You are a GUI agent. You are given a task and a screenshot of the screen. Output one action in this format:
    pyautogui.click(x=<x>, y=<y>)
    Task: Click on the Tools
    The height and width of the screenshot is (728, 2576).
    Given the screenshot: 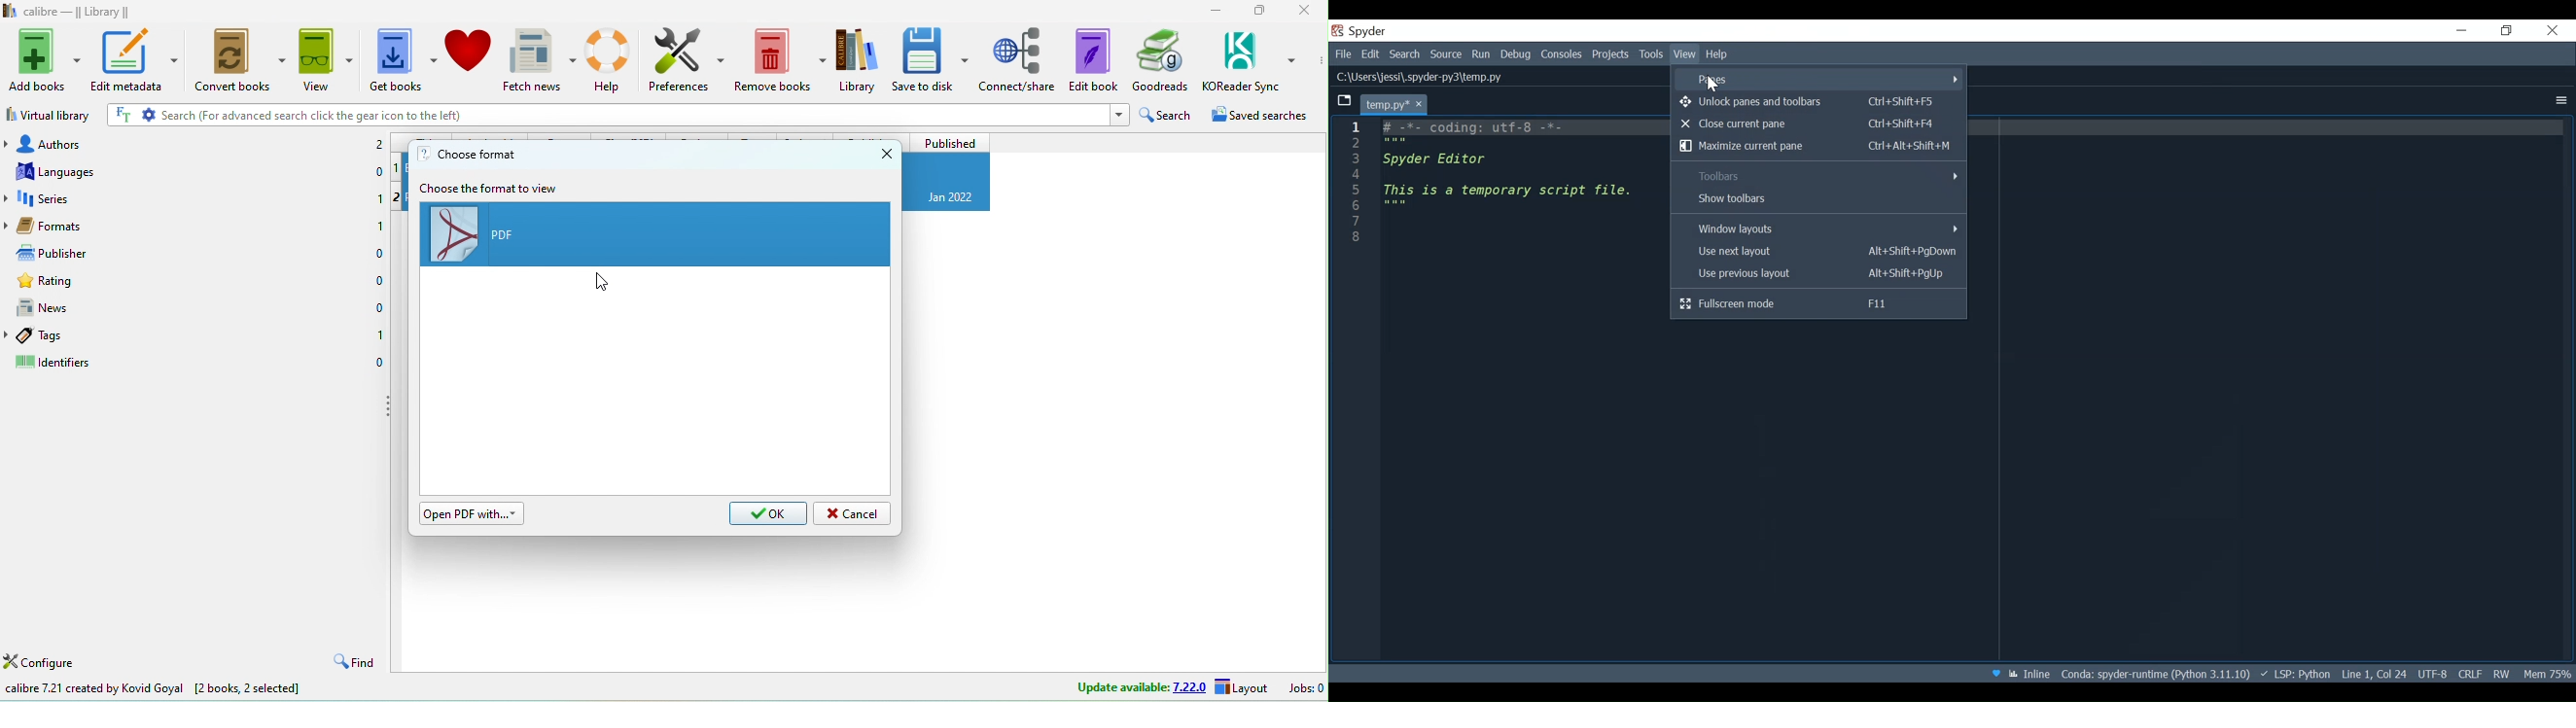 What is the action you would take?
    pyautogui.click(x=1651, y=55)
    